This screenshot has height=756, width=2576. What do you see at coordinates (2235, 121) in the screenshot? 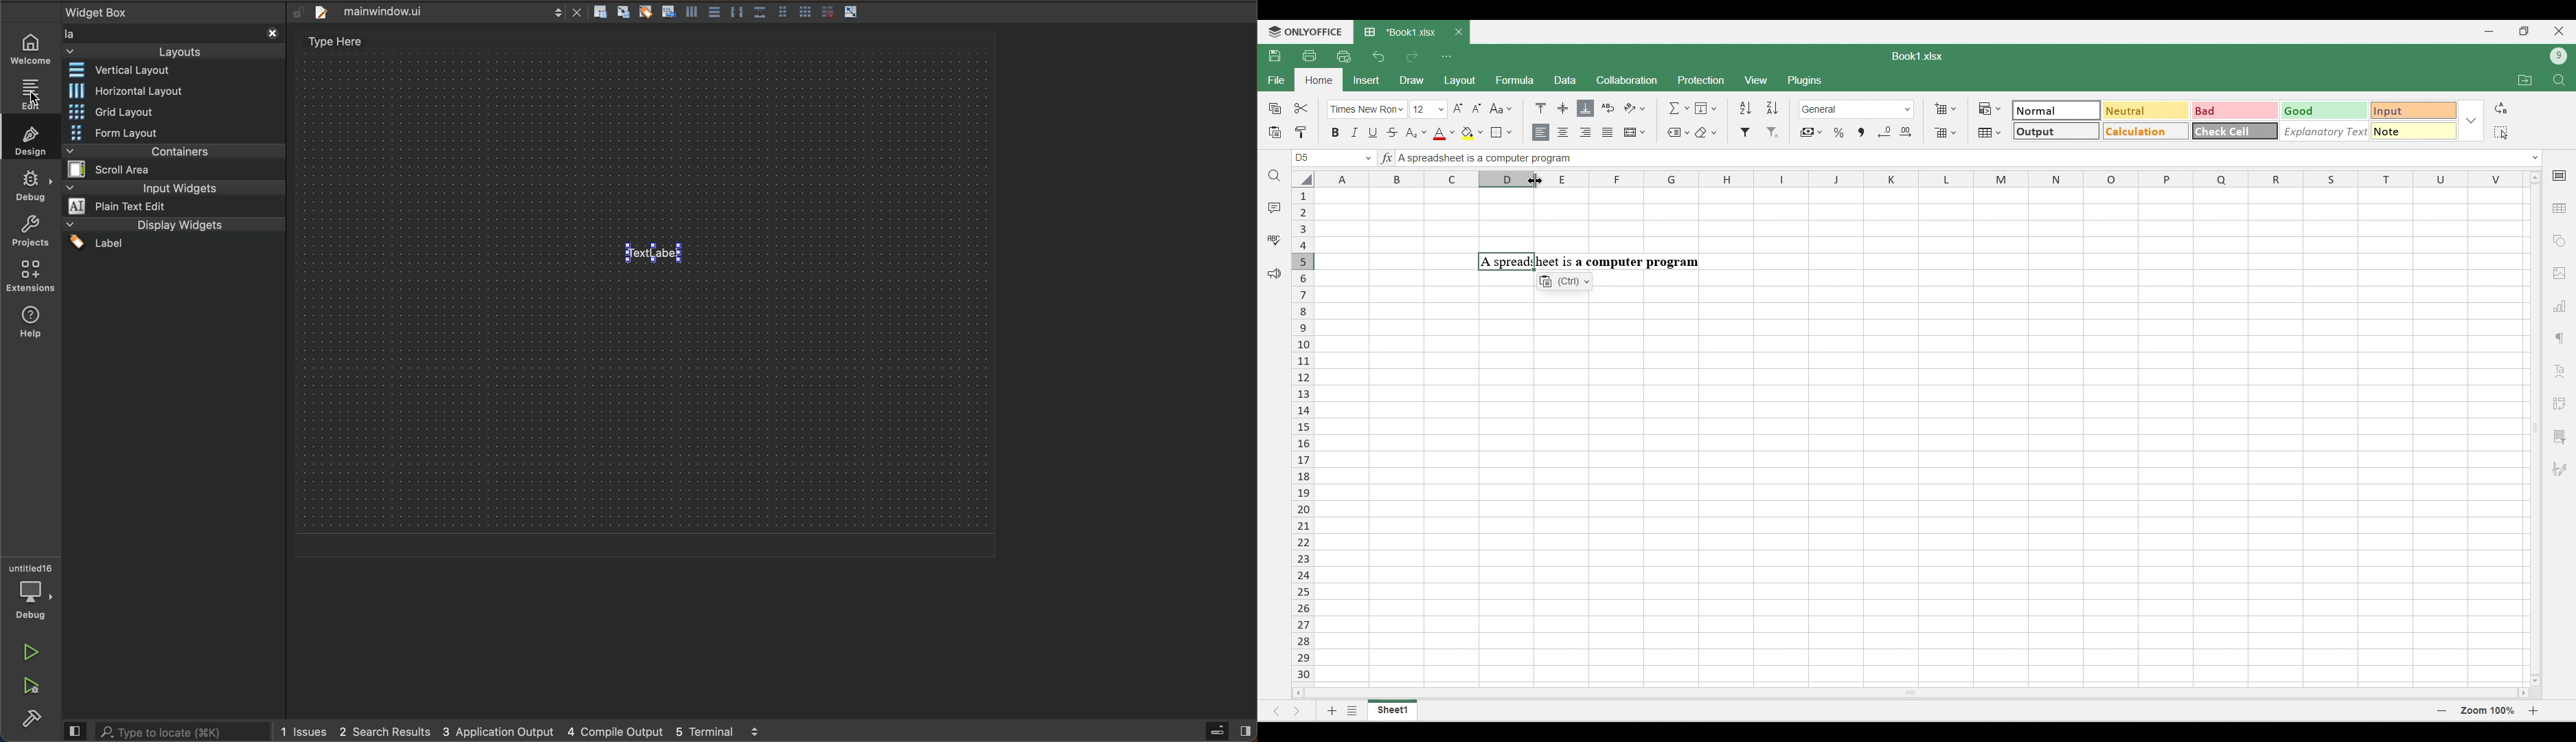
I see `Cell type options` at bounding box center [2235, 121].